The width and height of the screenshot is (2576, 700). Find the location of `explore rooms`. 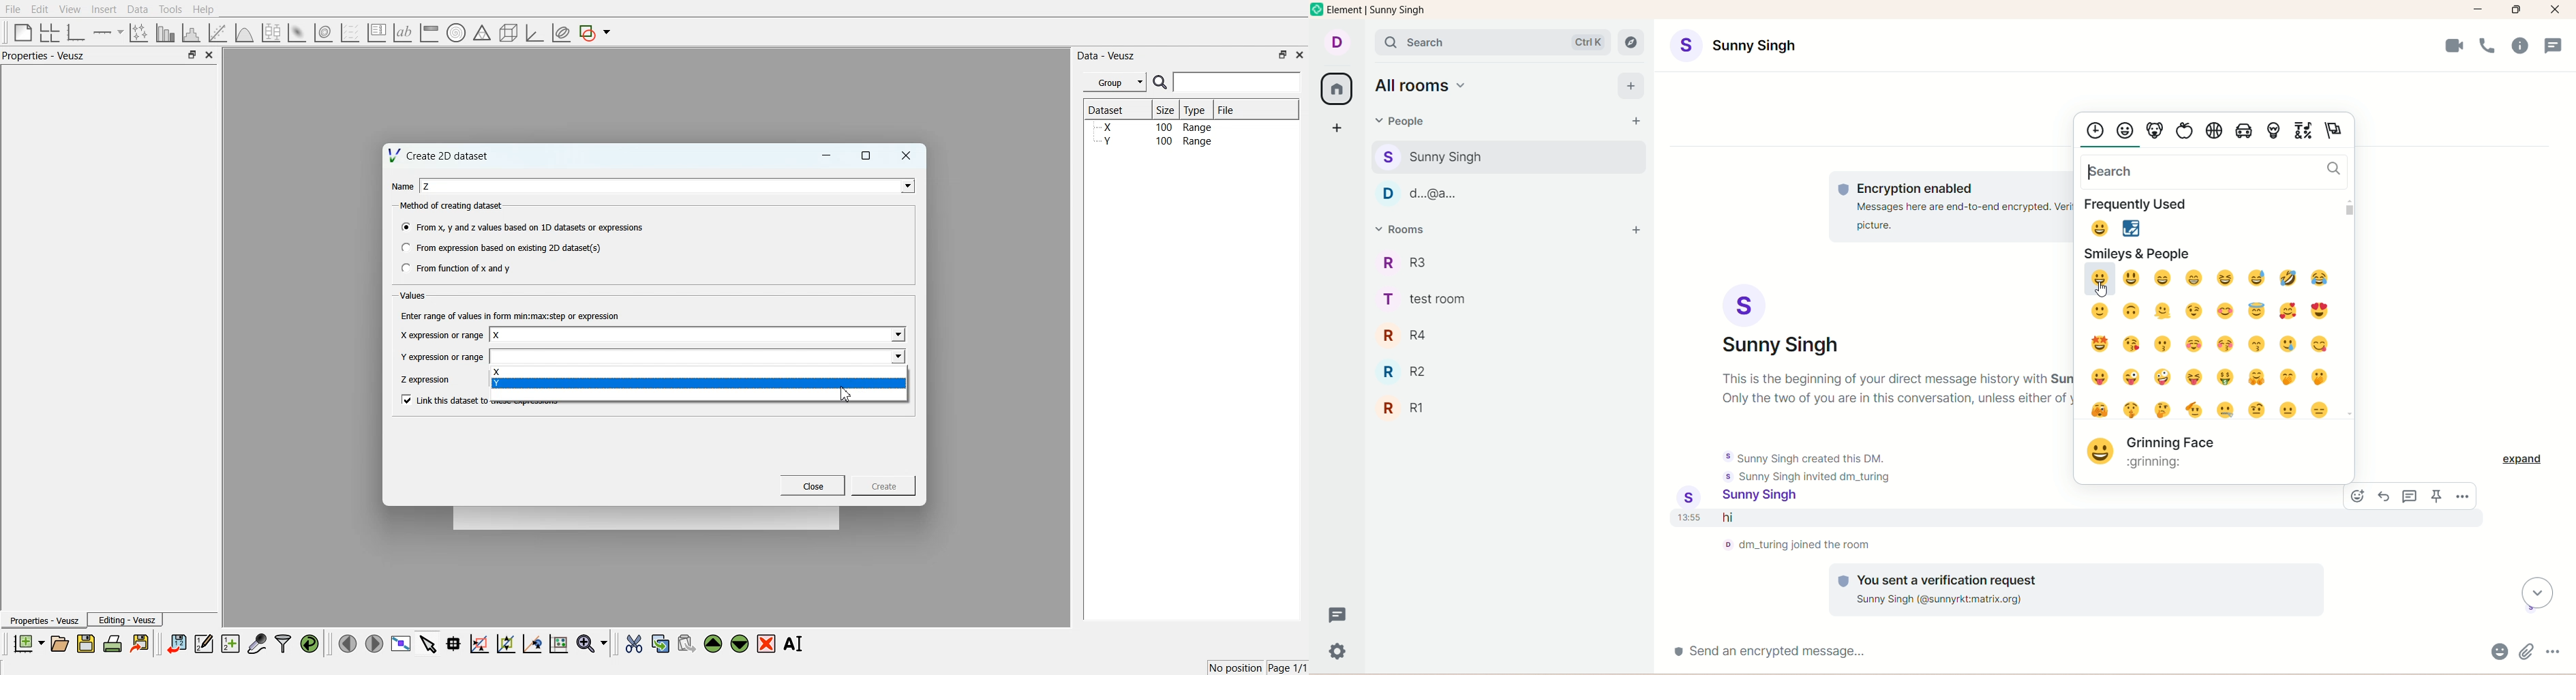

explore rooms is located at coordinates (1631, 42).